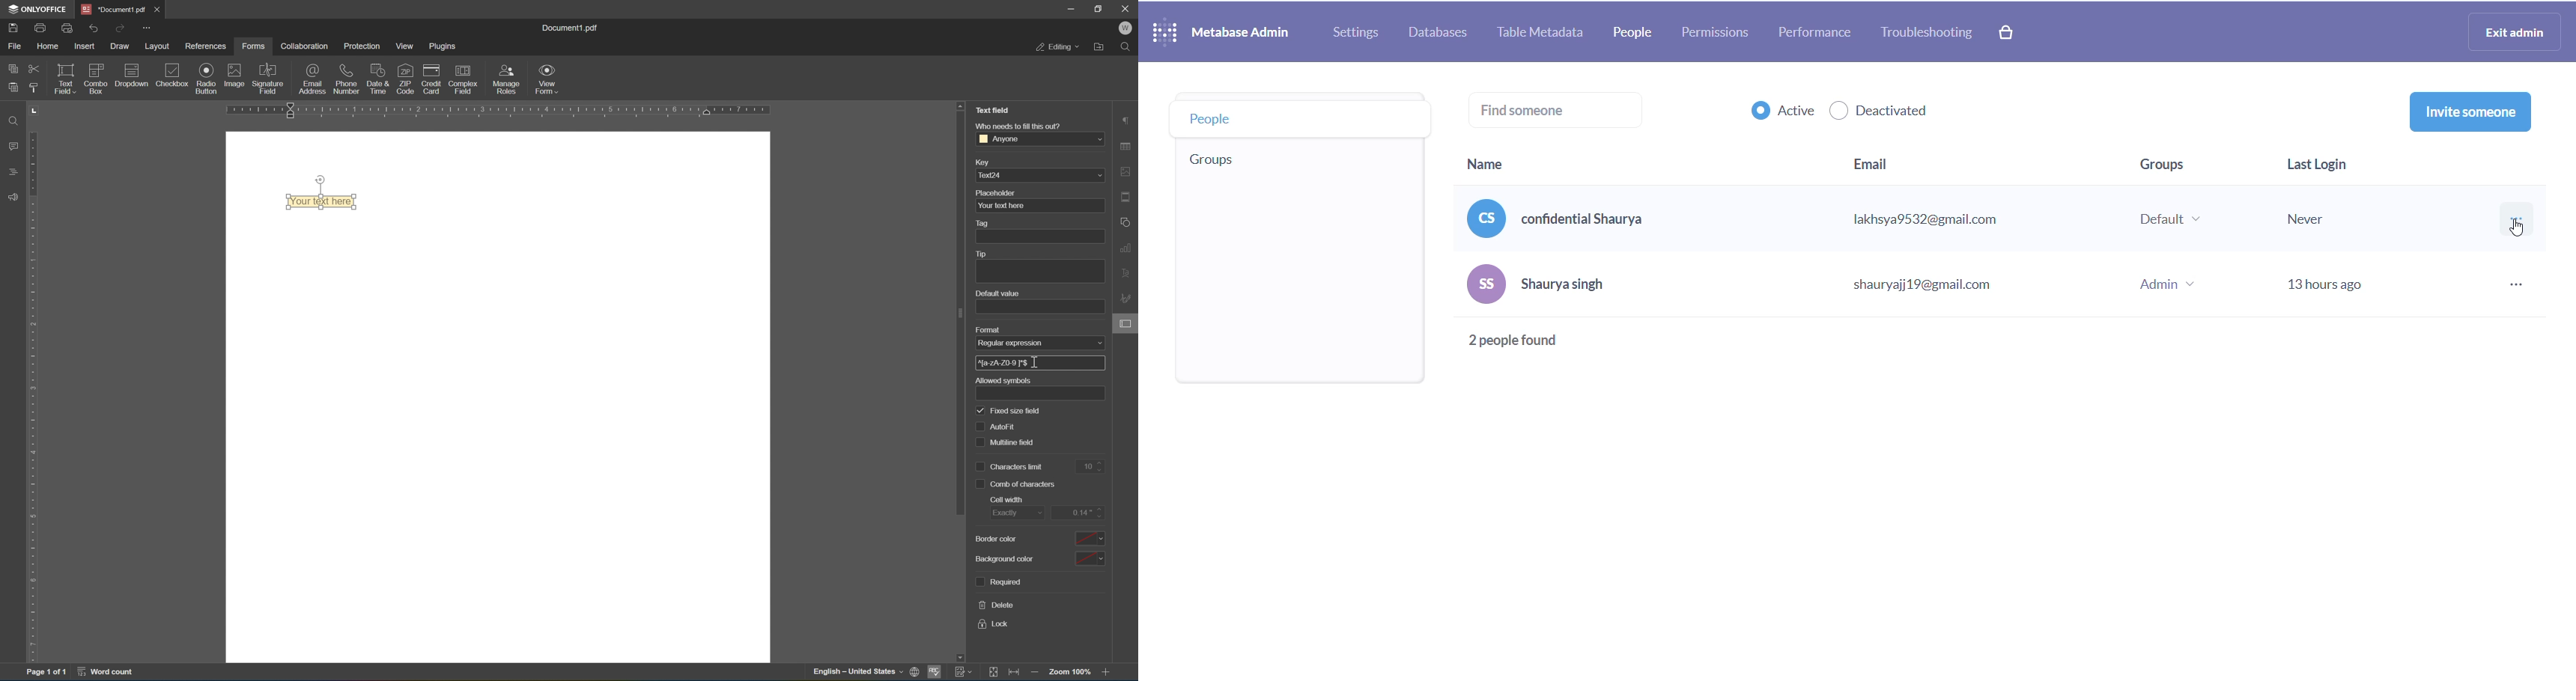 The image size is (2576, 700). Describe the element at coordinates (918, 673) in the screenshot. I see `set document language` at that location.